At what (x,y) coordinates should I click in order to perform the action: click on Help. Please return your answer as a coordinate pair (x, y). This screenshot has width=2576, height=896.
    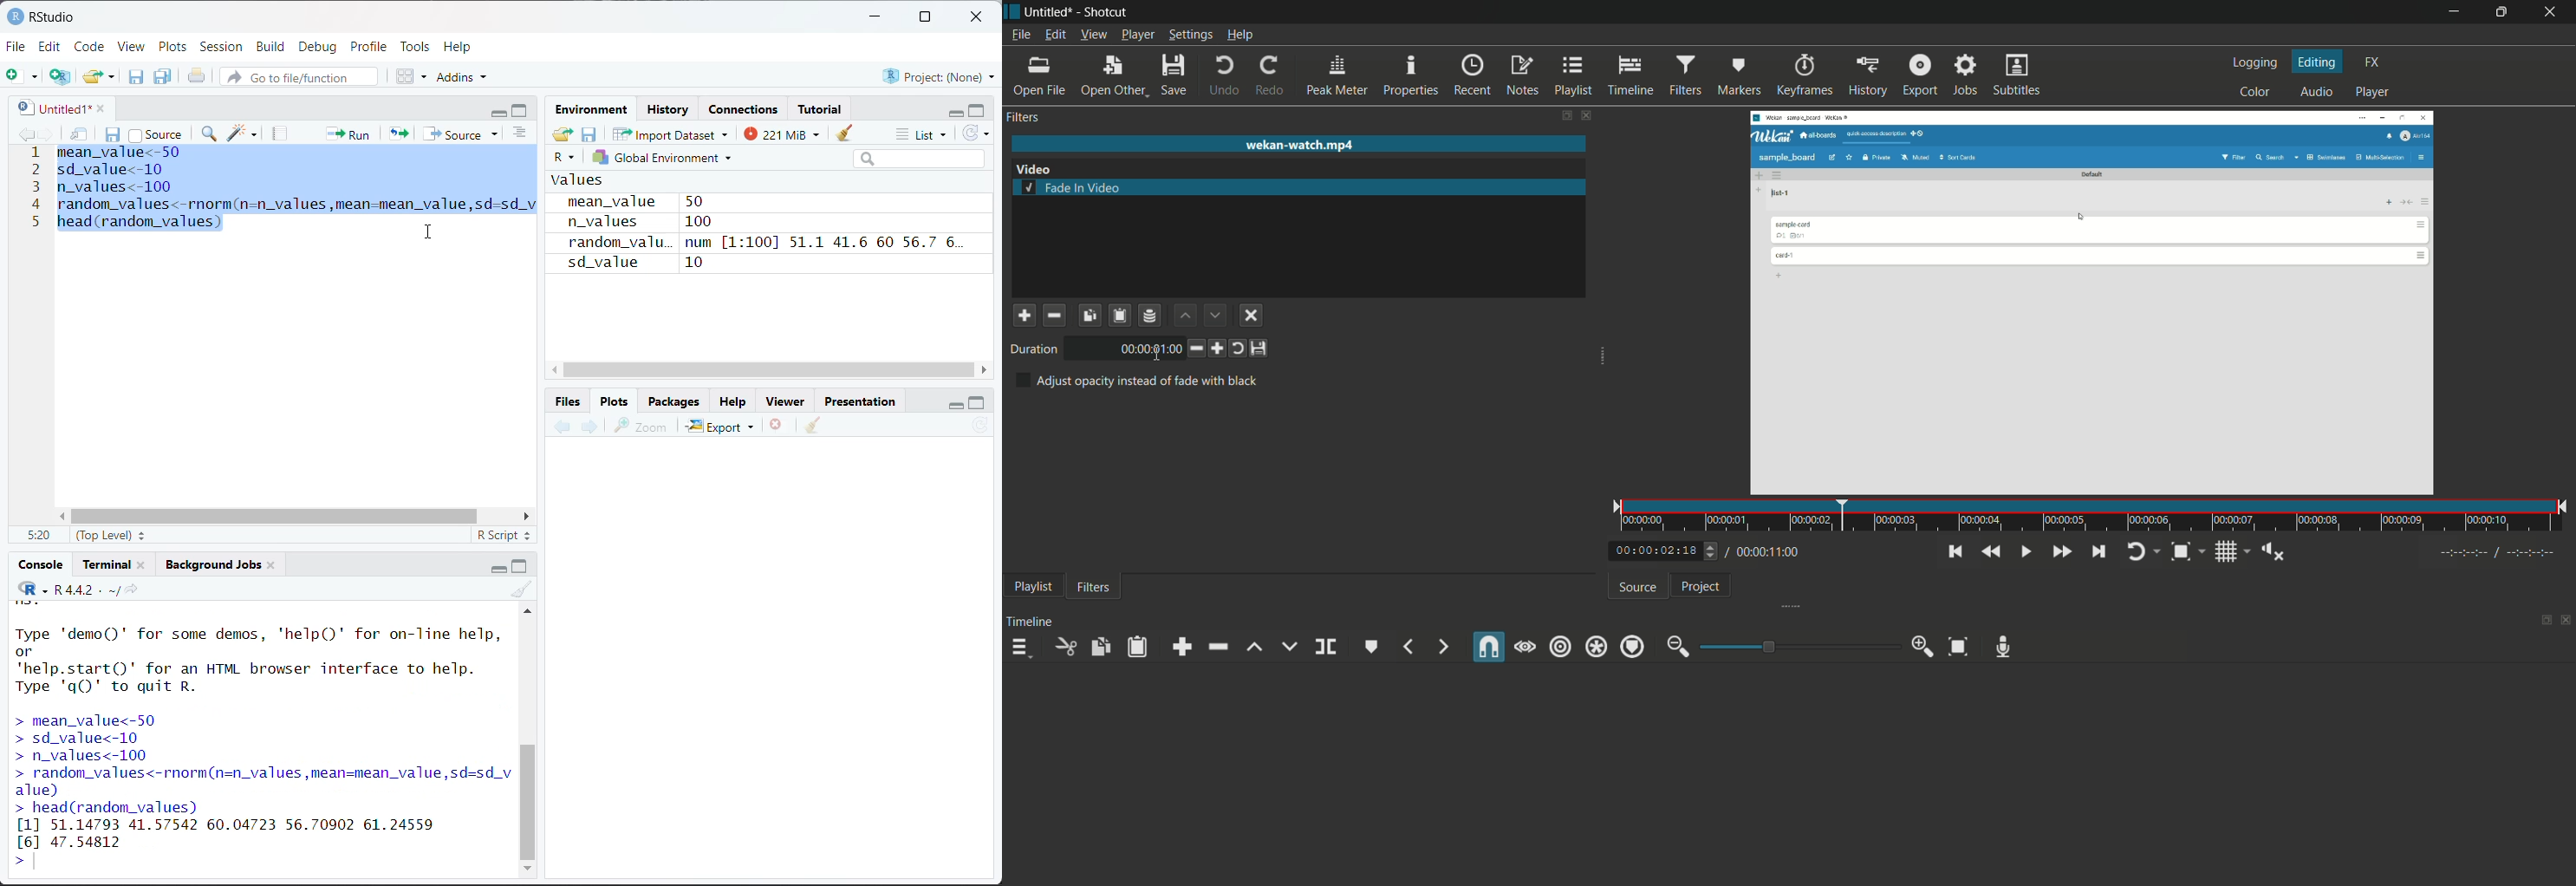
    Looking at the image, I should click on (459, 46).